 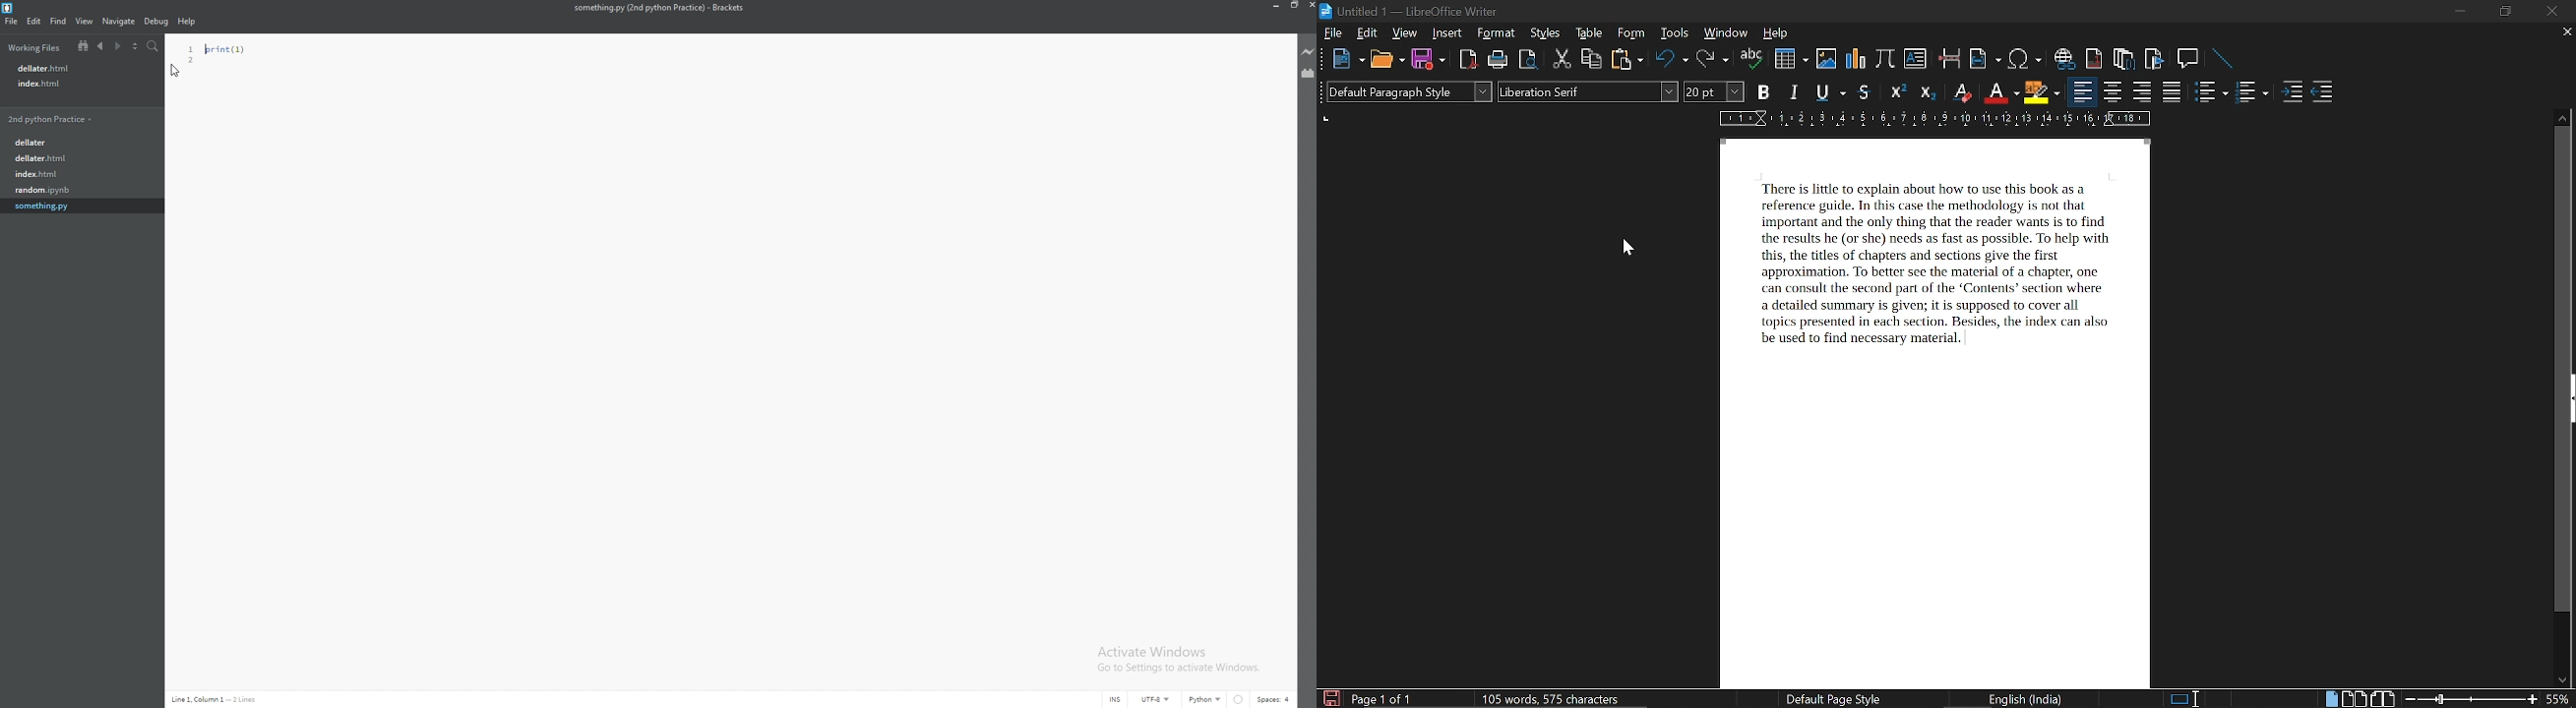 What do you see at coordinates (2041, 93) in the screenshot?
I see `highlight` at bounding box center [2041, 93].